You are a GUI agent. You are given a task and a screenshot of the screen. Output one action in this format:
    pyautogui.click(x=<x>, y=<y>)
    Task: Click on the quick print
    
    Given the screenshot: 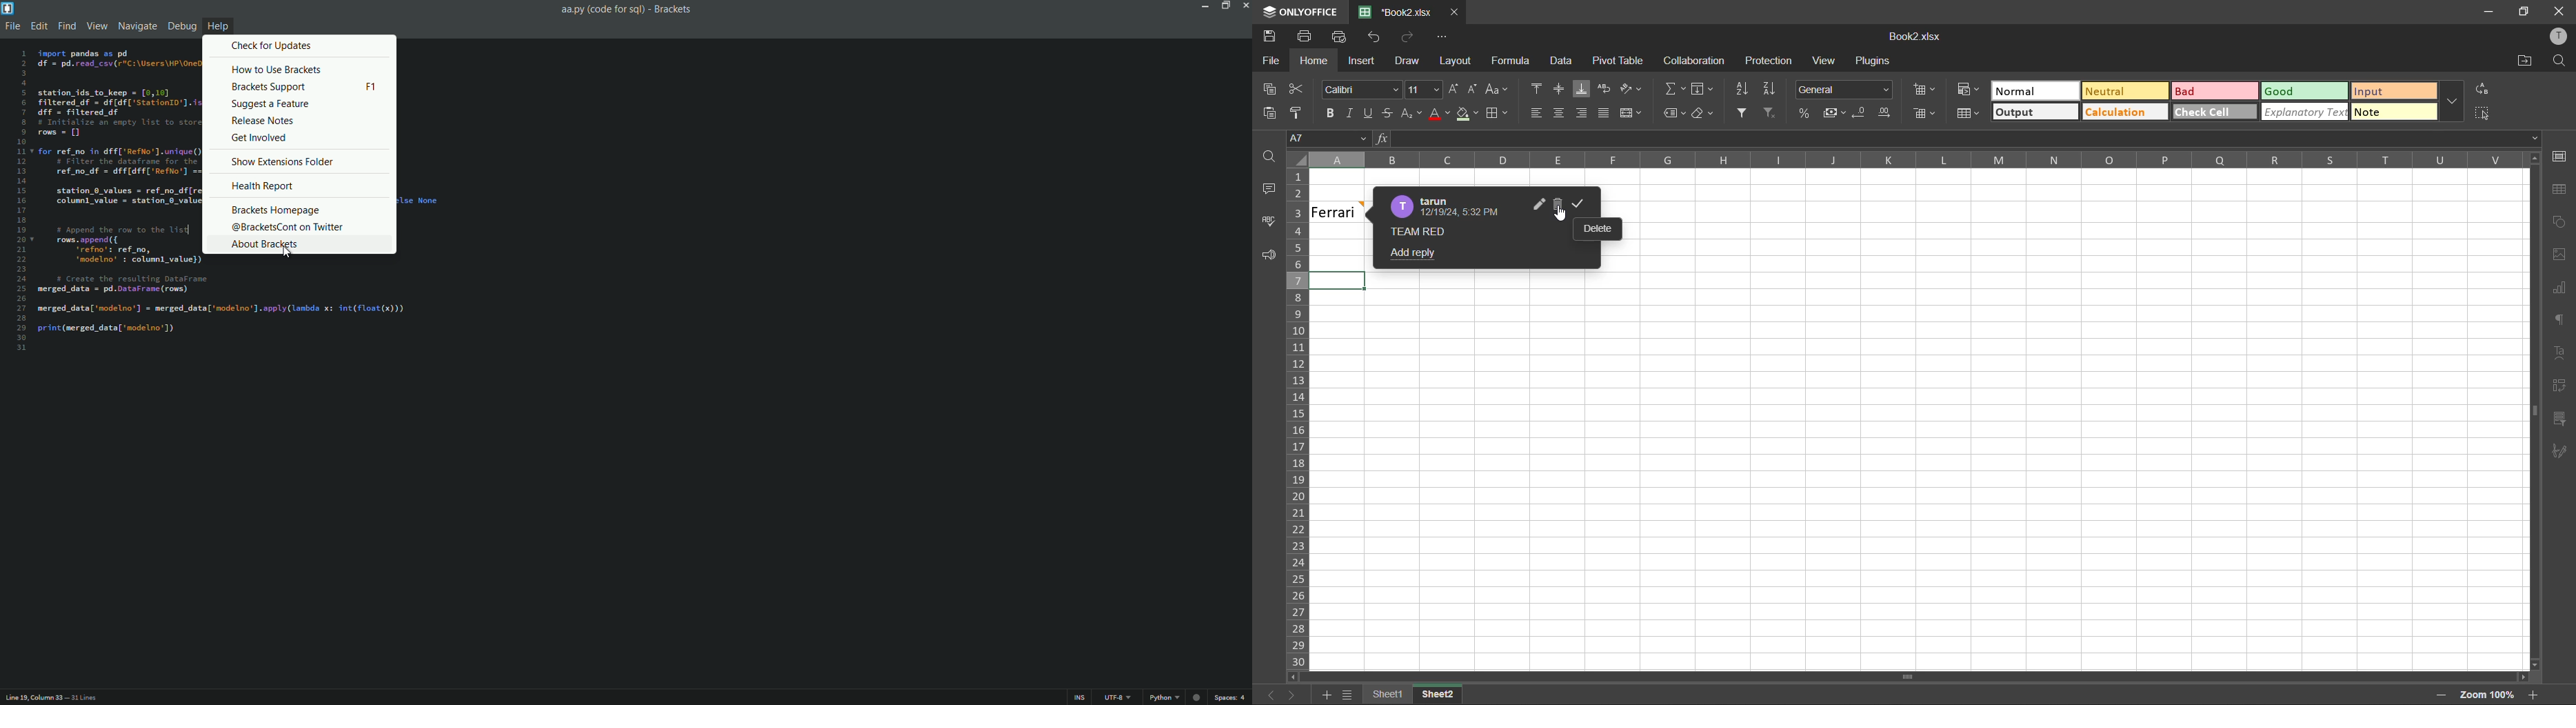 What is the action you would take?
    pyautogui.click(x=1343, y=39)
    